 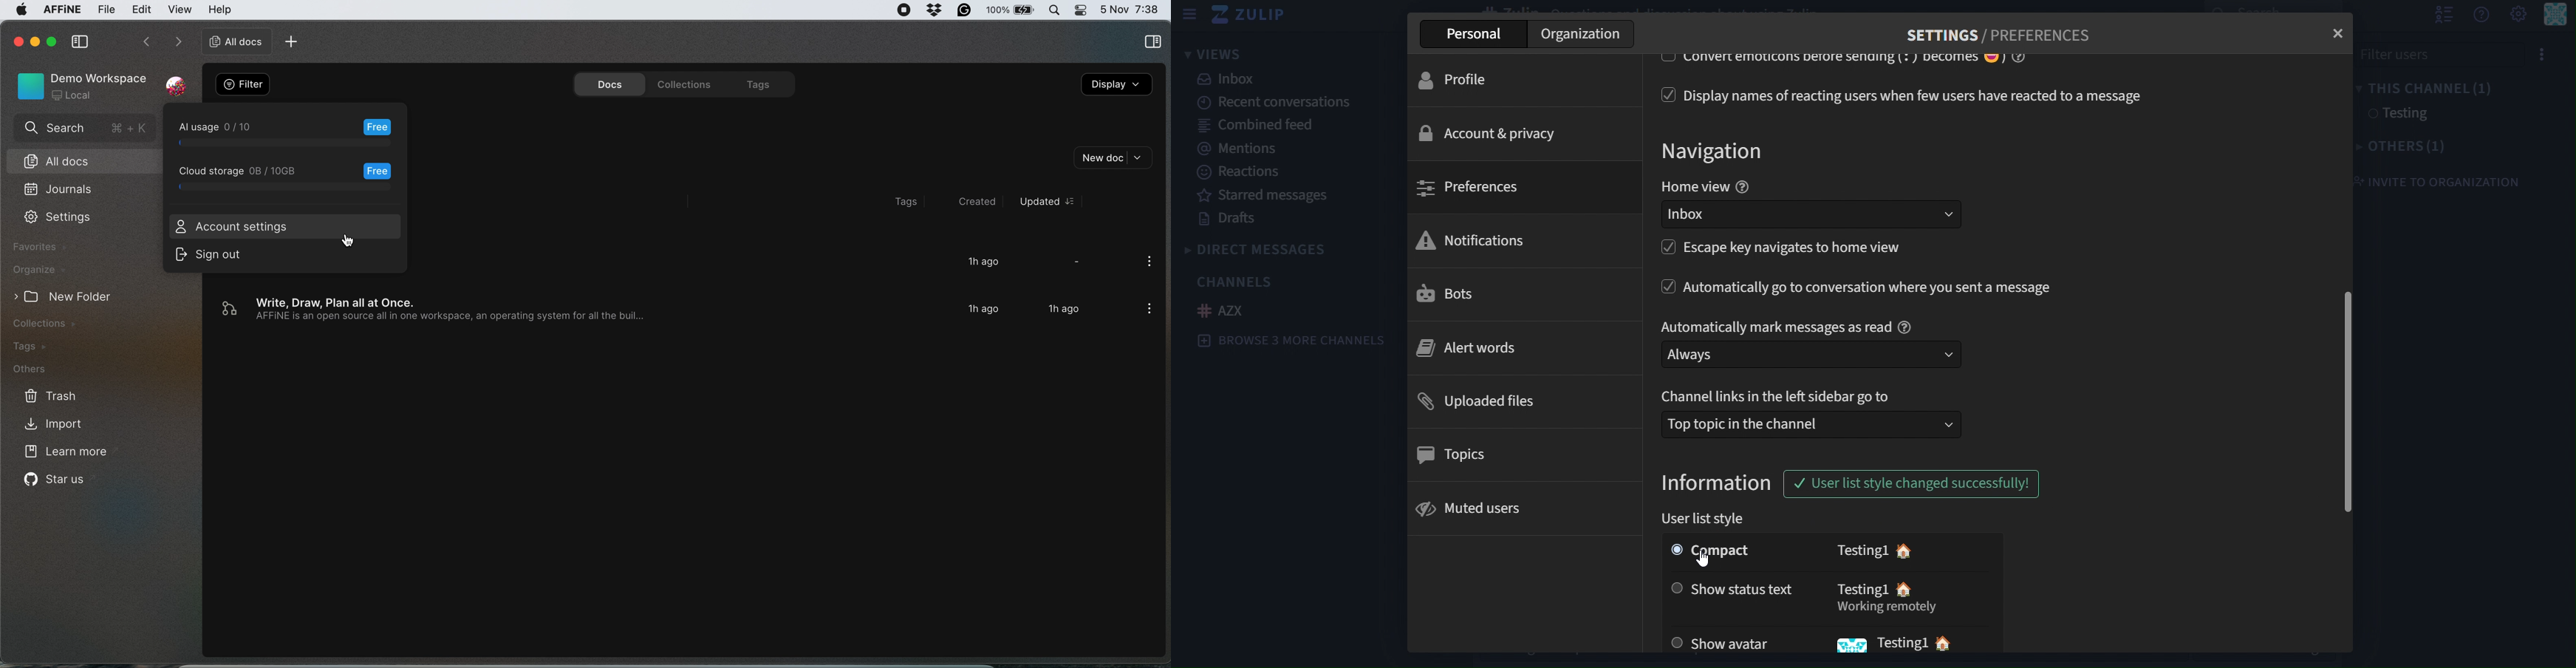 What do you see at coordinates (2542, 55) in the screenshot?
I see `Options` at bounding box center [2542, 55].